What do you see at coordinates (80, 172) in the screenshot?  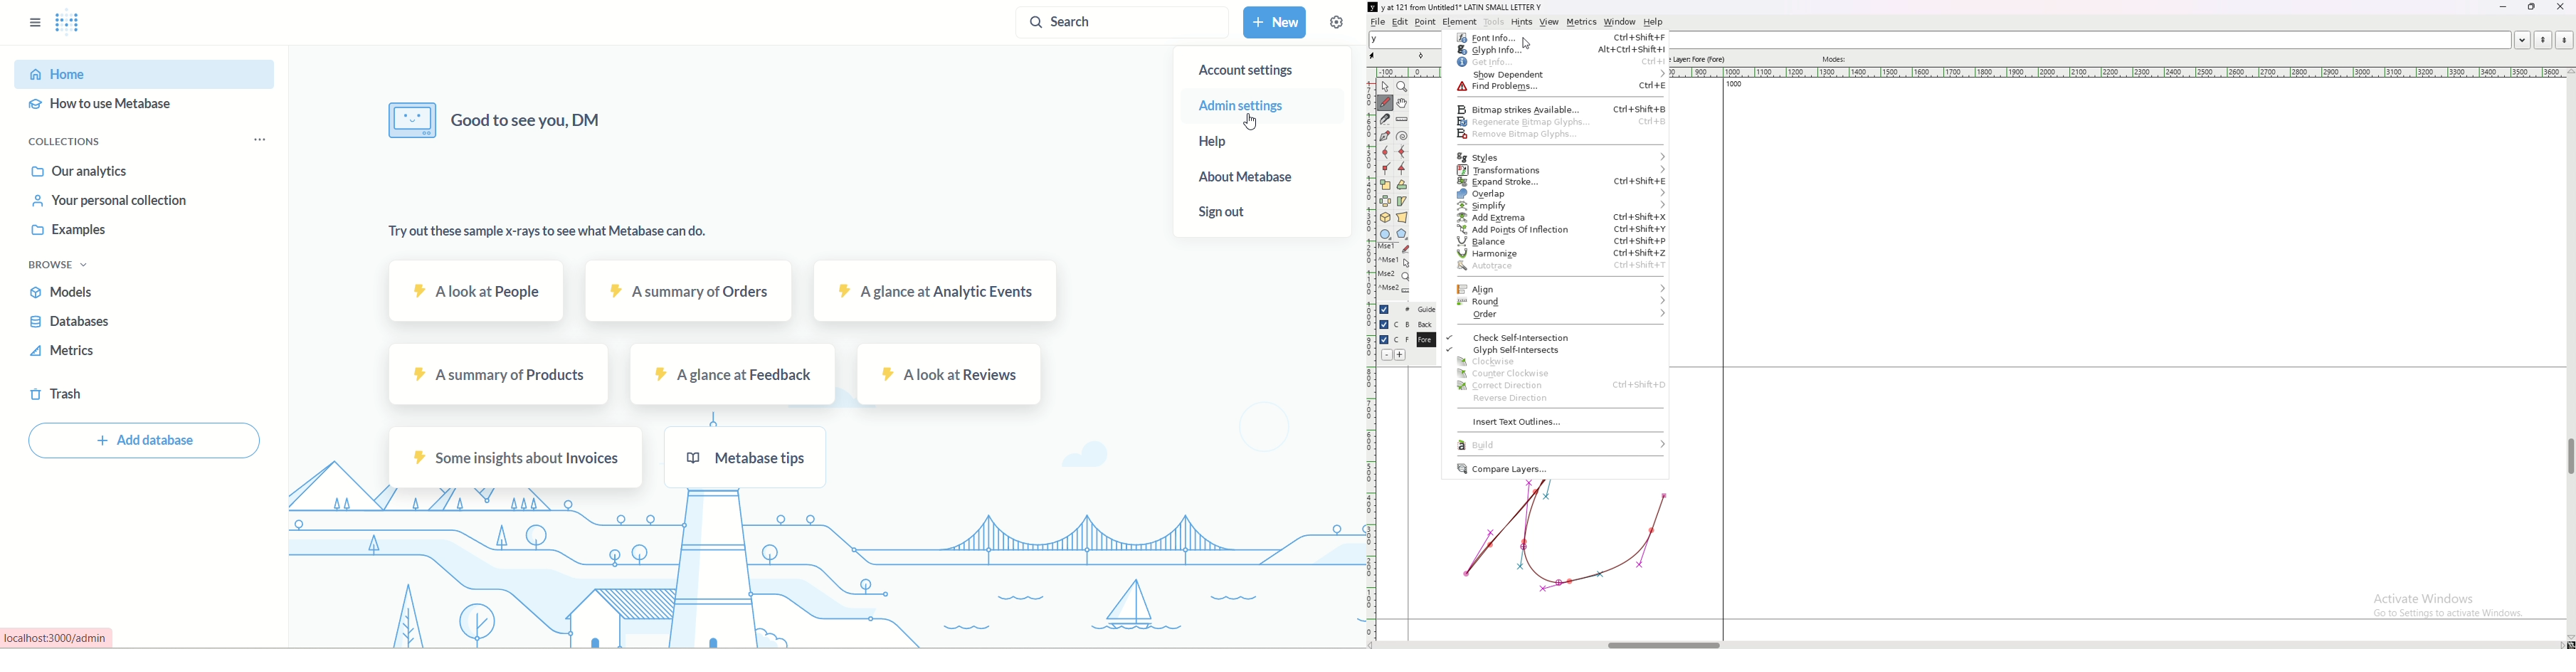 I see `our analytics` at bounding box center [80, 172].